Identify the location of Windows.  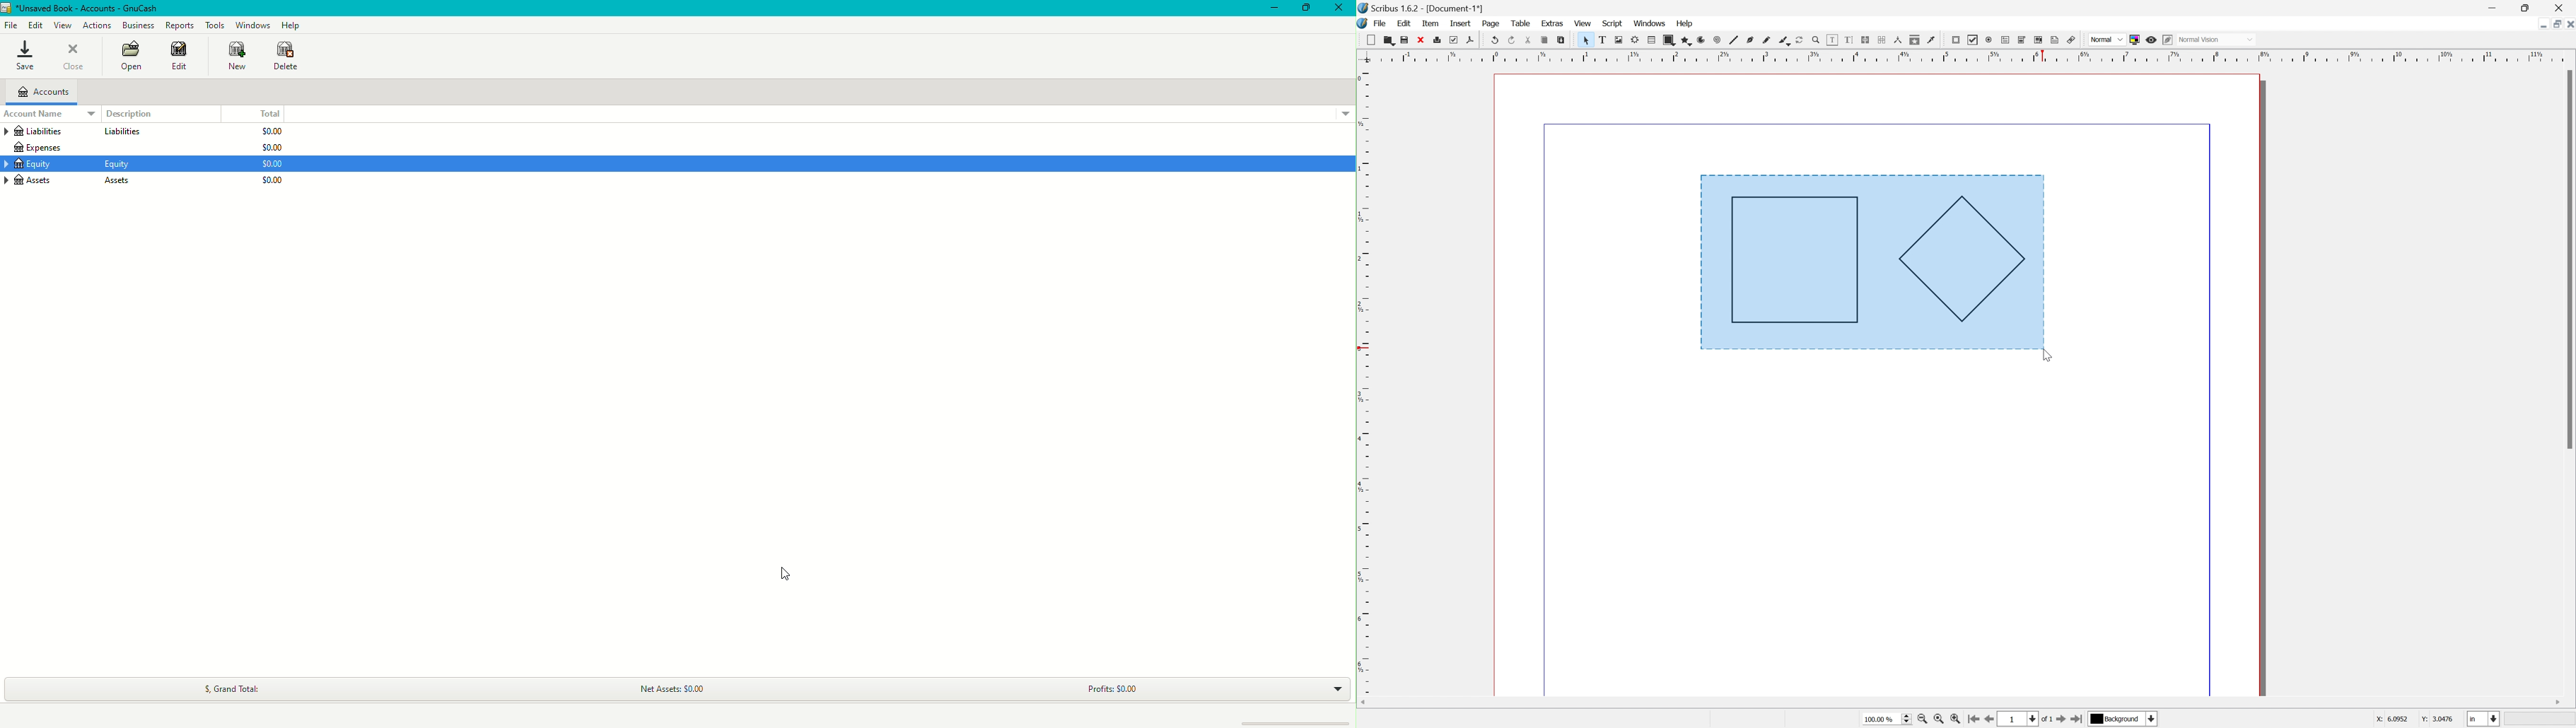
(252, 25).